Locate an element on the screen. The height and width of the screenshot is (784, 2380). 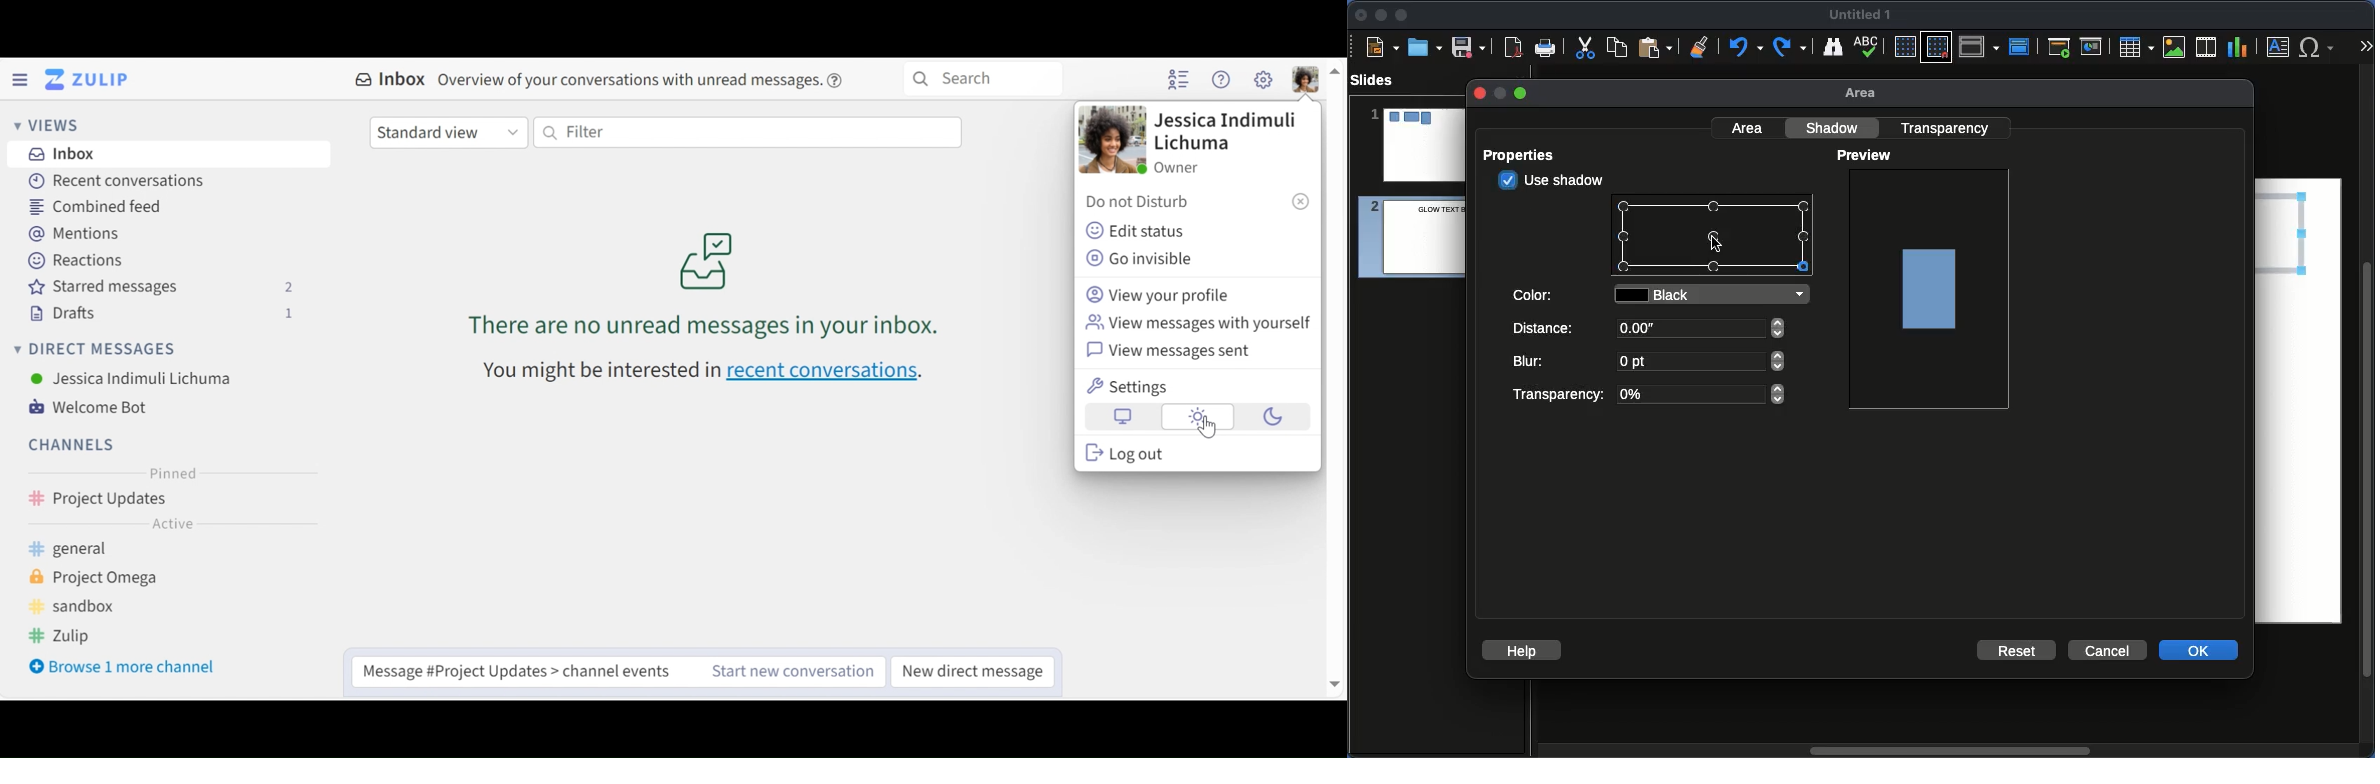
Scroll is located at coordinates (2369, 413).